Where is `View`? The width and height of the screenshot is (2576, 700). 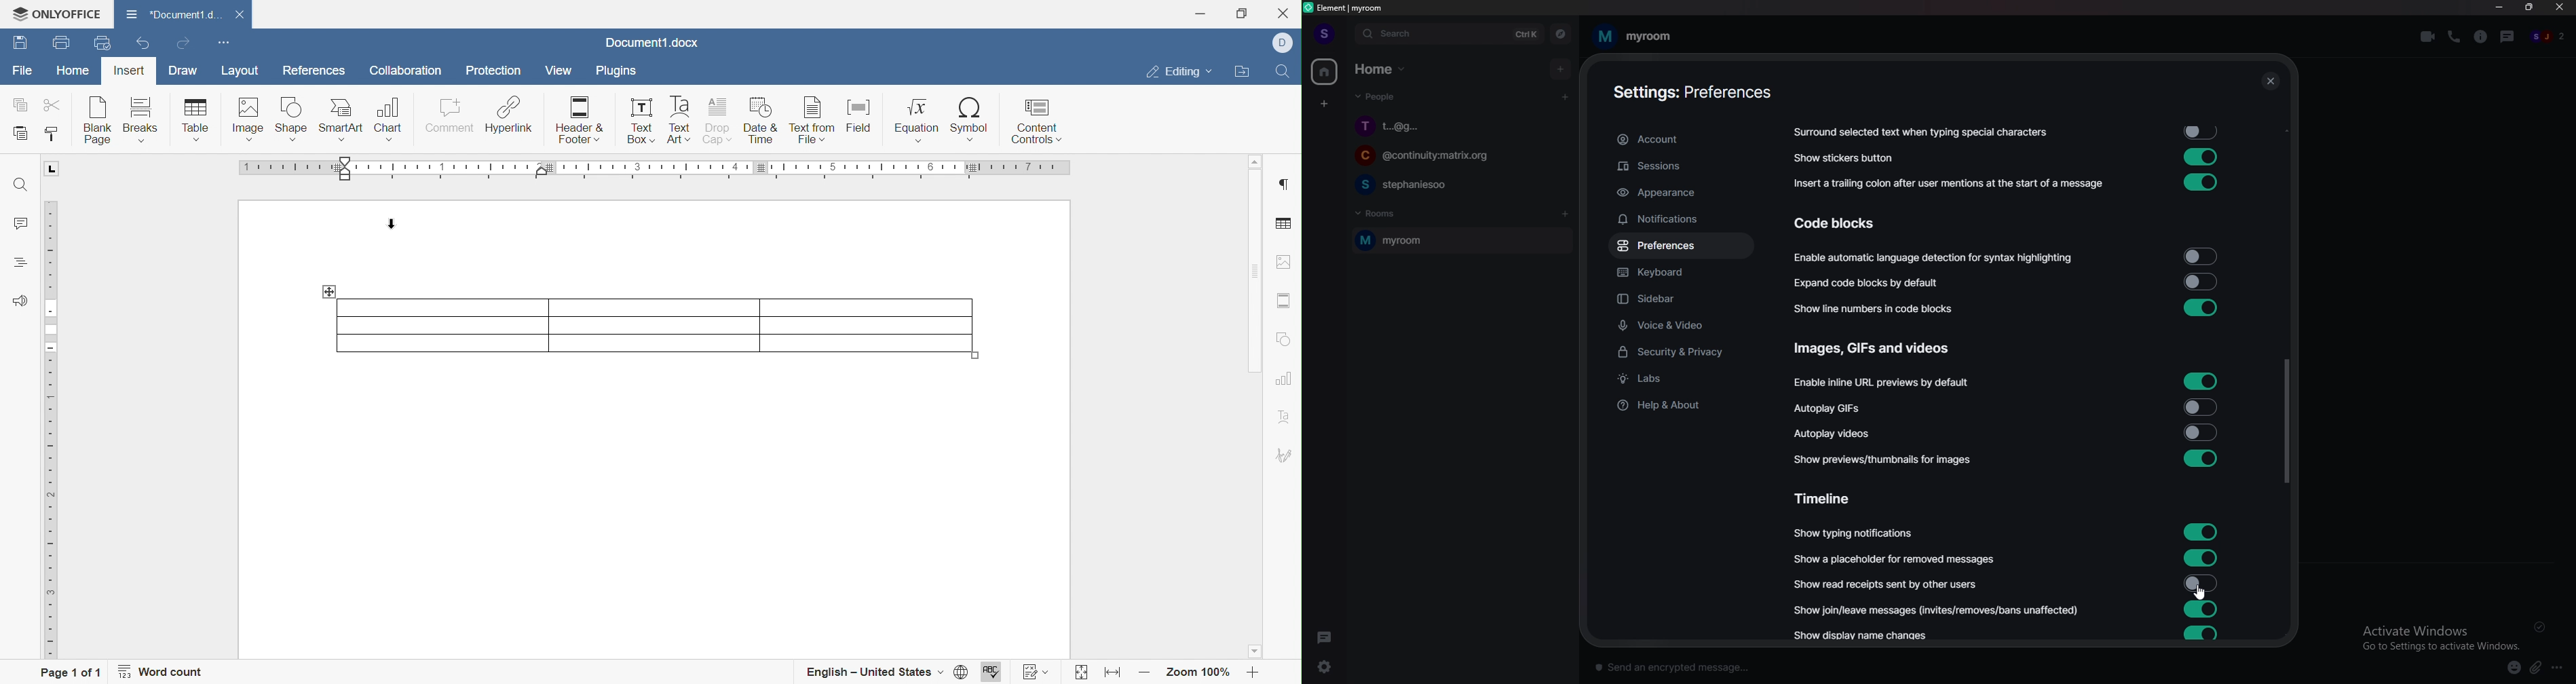
View is located at coordinates (558, 69).